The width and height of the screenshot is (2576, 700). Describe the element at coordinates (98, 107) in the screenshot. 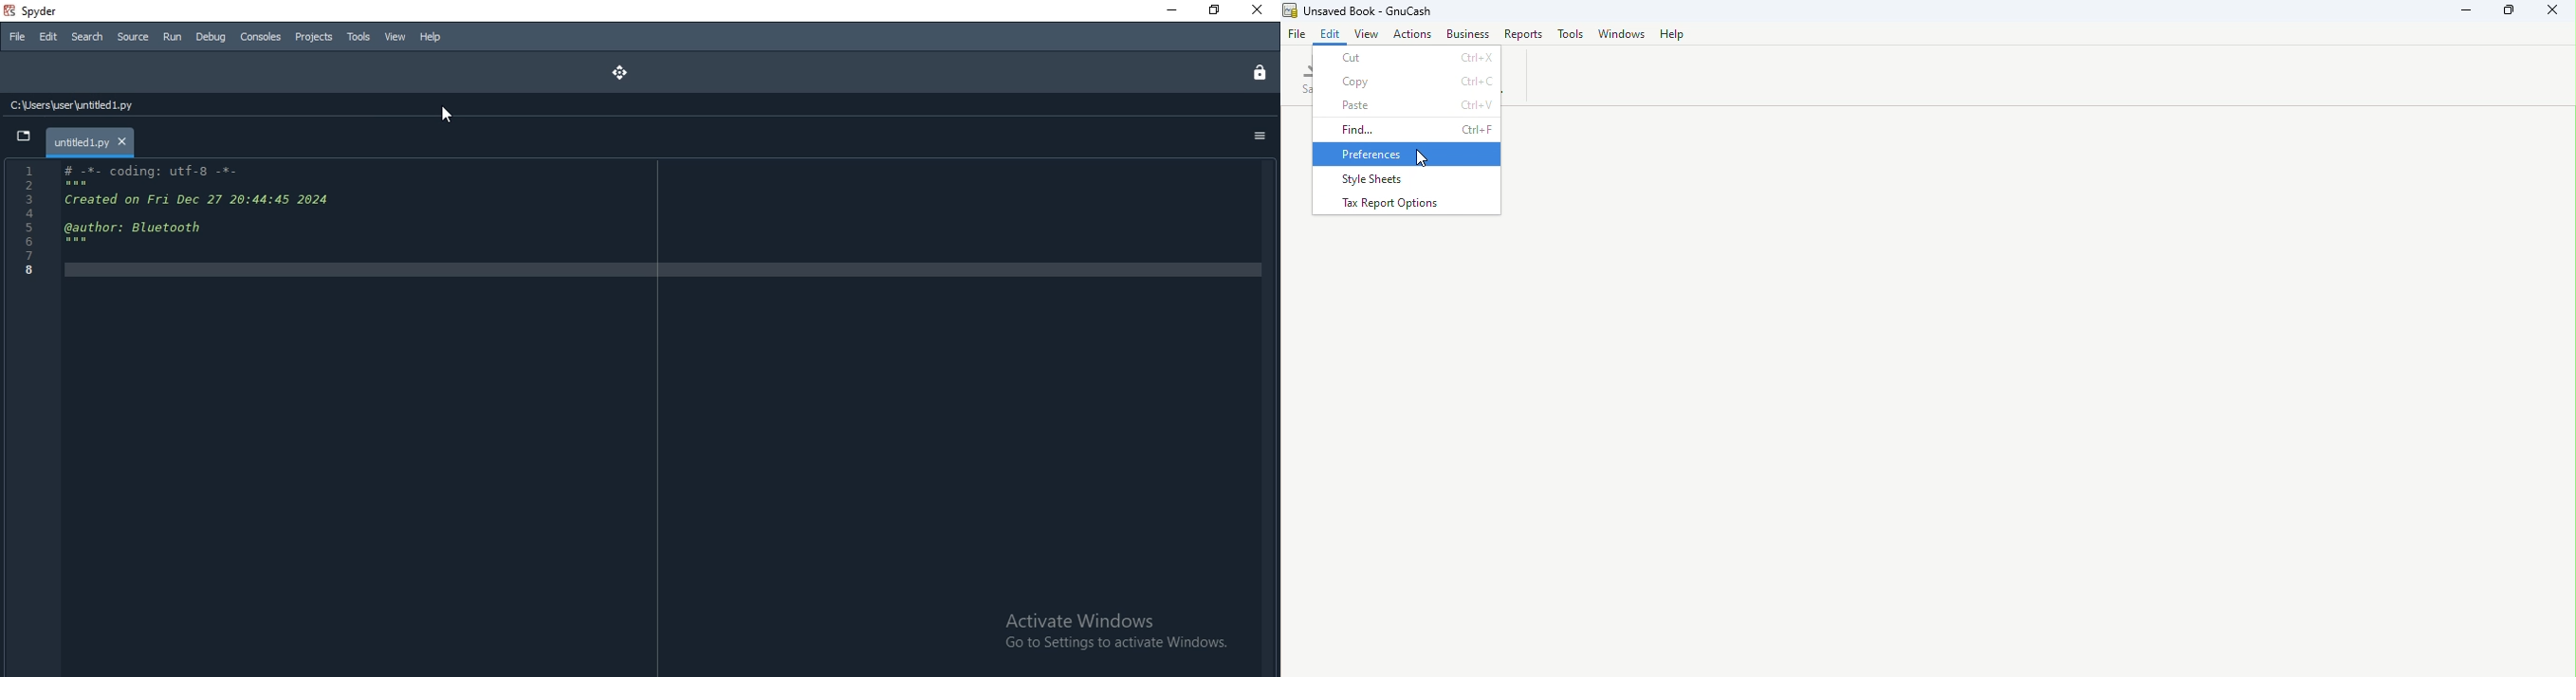

I see `C:\Users\user\untitled 1.py` at that location.